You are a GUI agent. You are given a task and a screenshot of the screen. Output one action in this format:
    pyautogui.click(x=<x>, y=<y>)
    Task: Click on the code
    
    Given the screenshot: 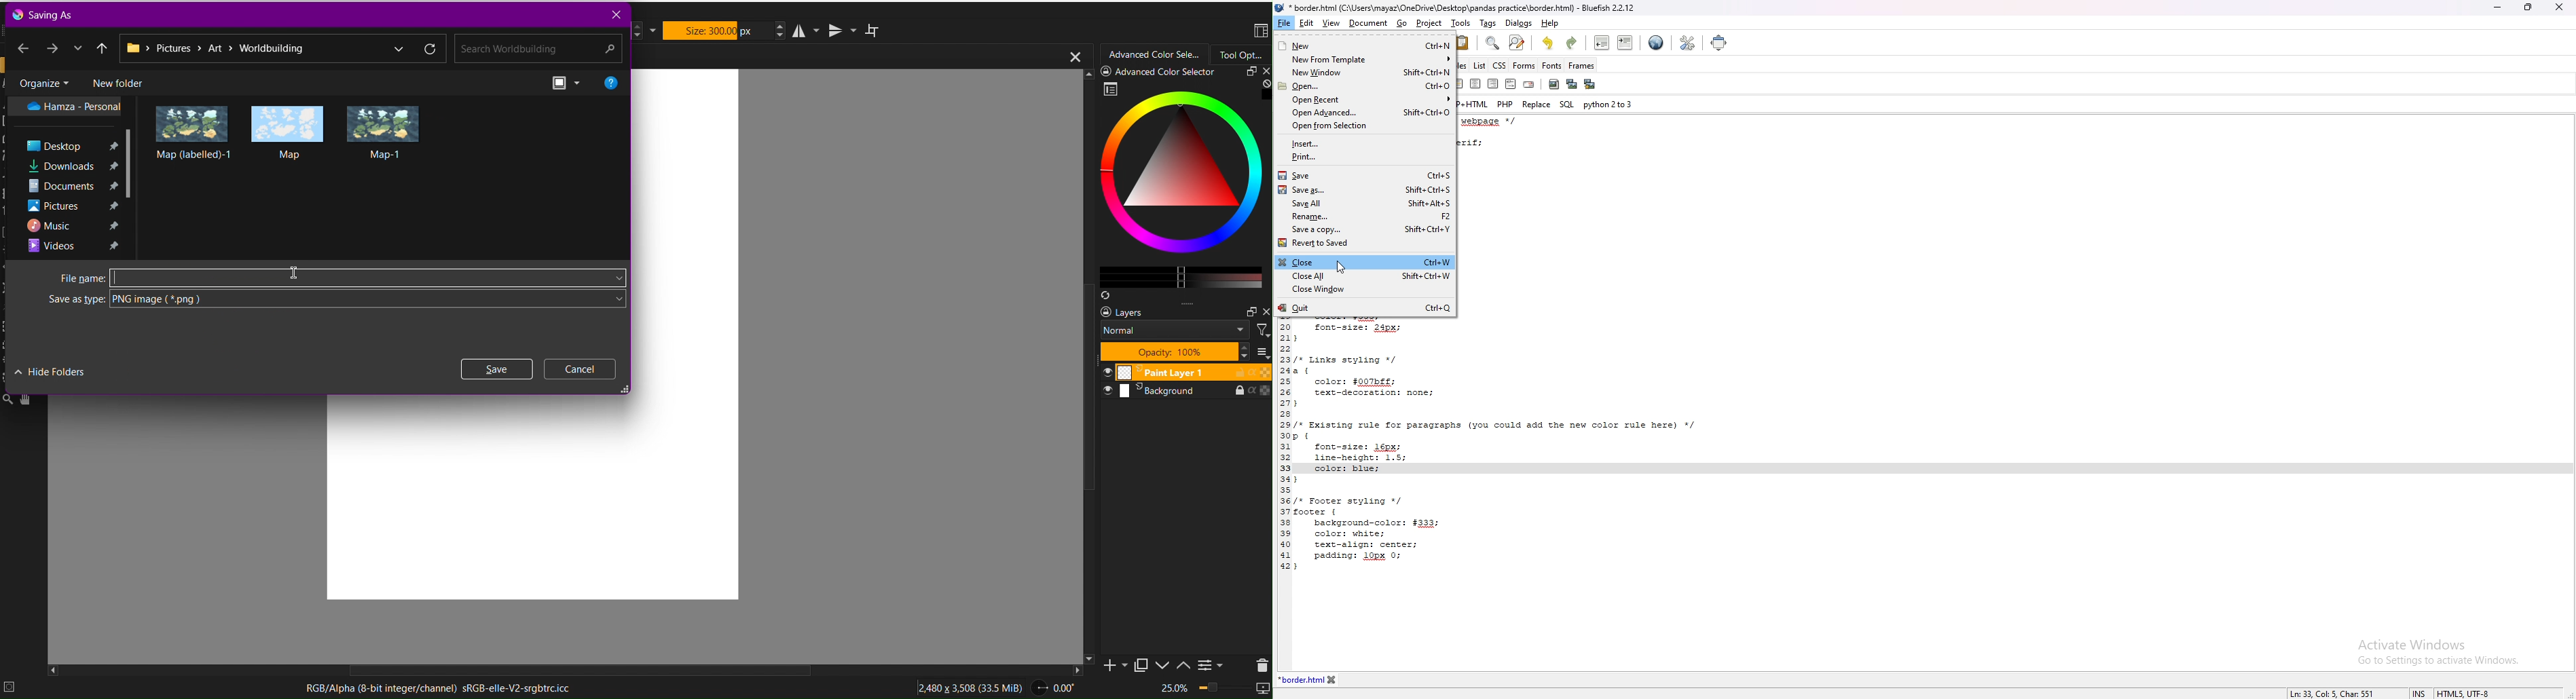 What is the action you would take?
    pyautogui.click(x=1534, y=450)
    